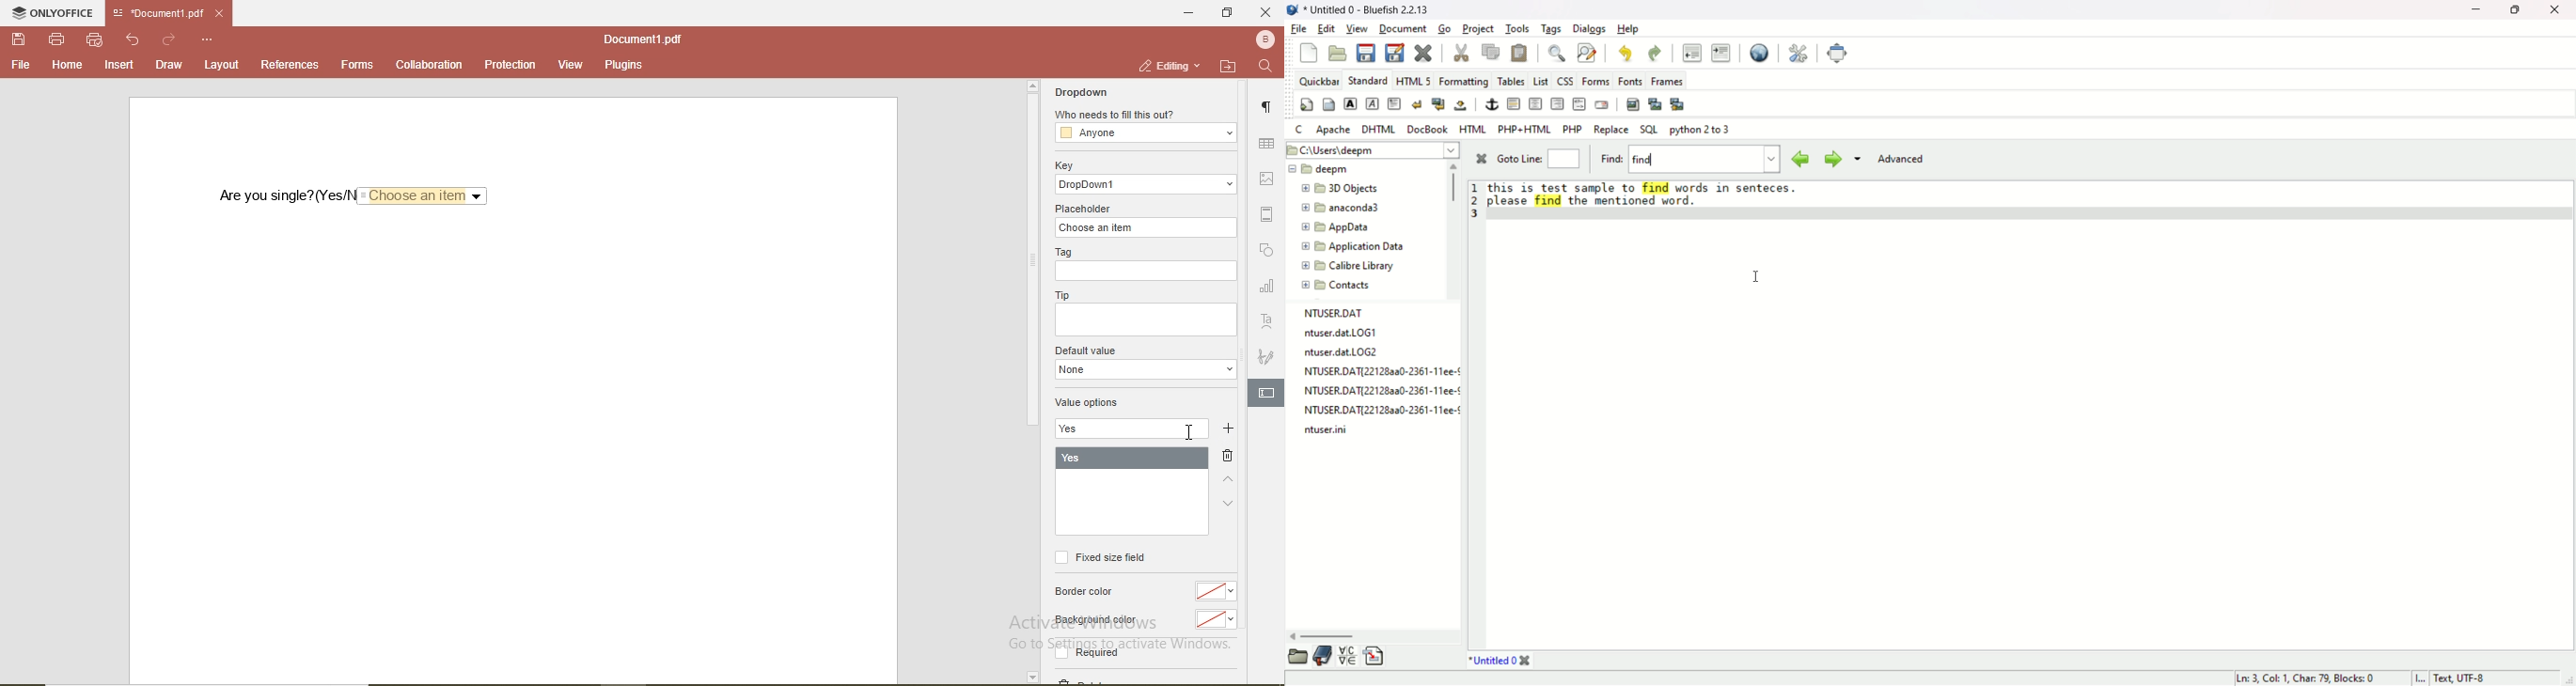 The image size is (2576, 700). What do you see at coordinates (1082, 207) in the screenshot?
I see `placeholder` at bounding box center [1082, 207].